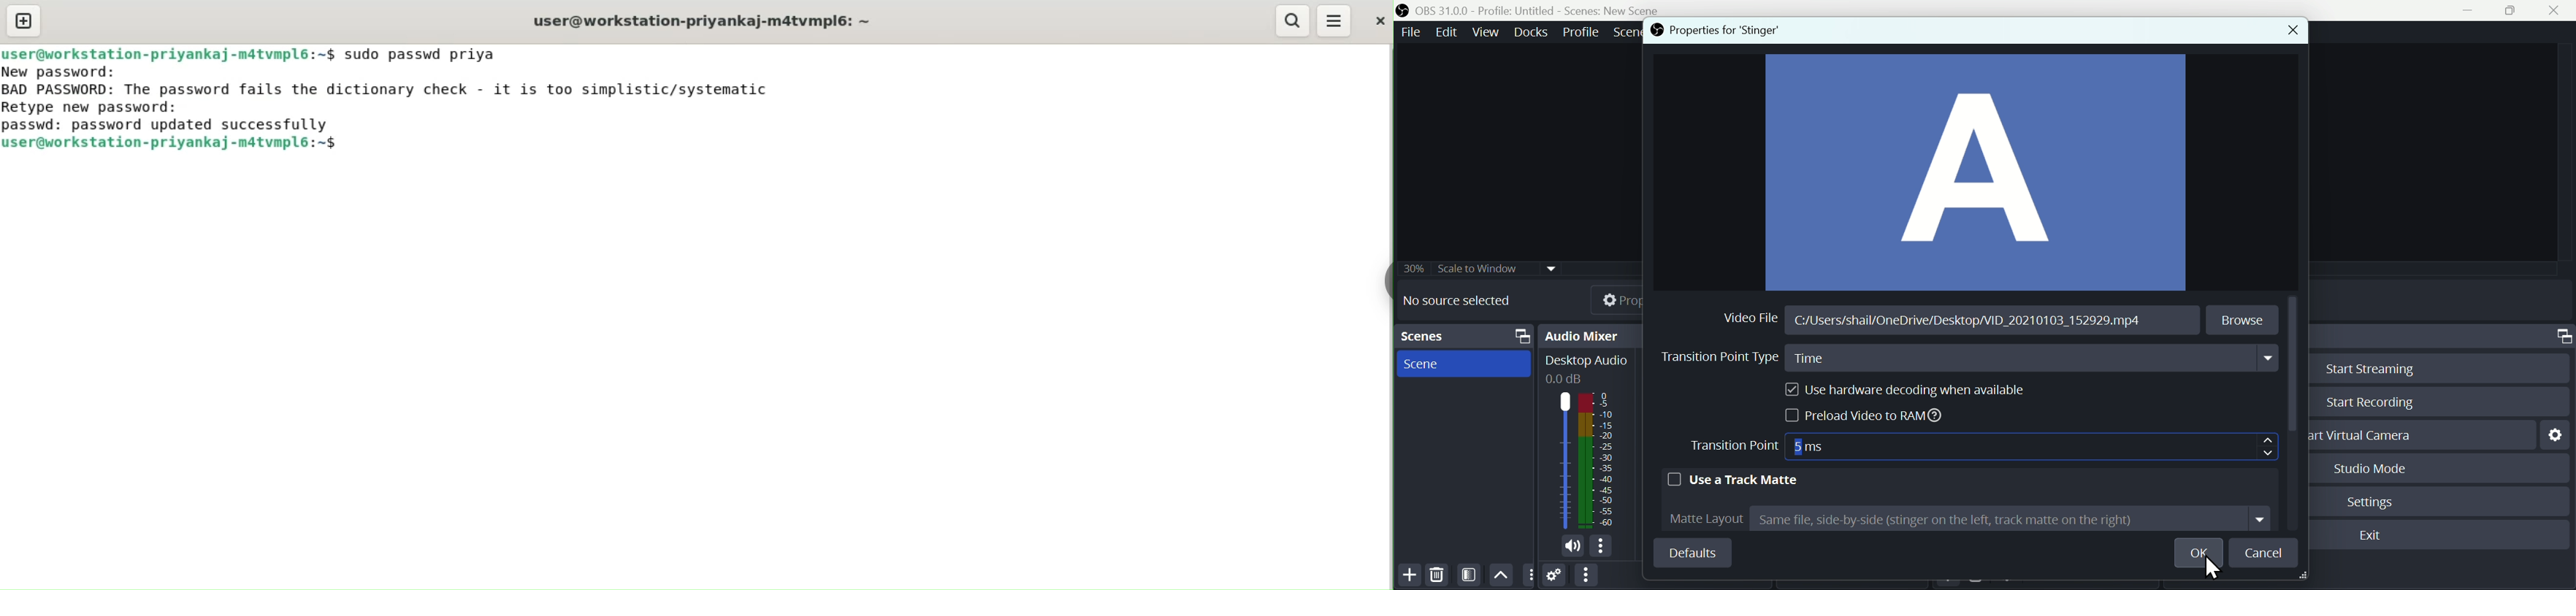 This screenshot has width=2576, height=616. I want to click on Use hardware decoding when available, so click(1900, 390).